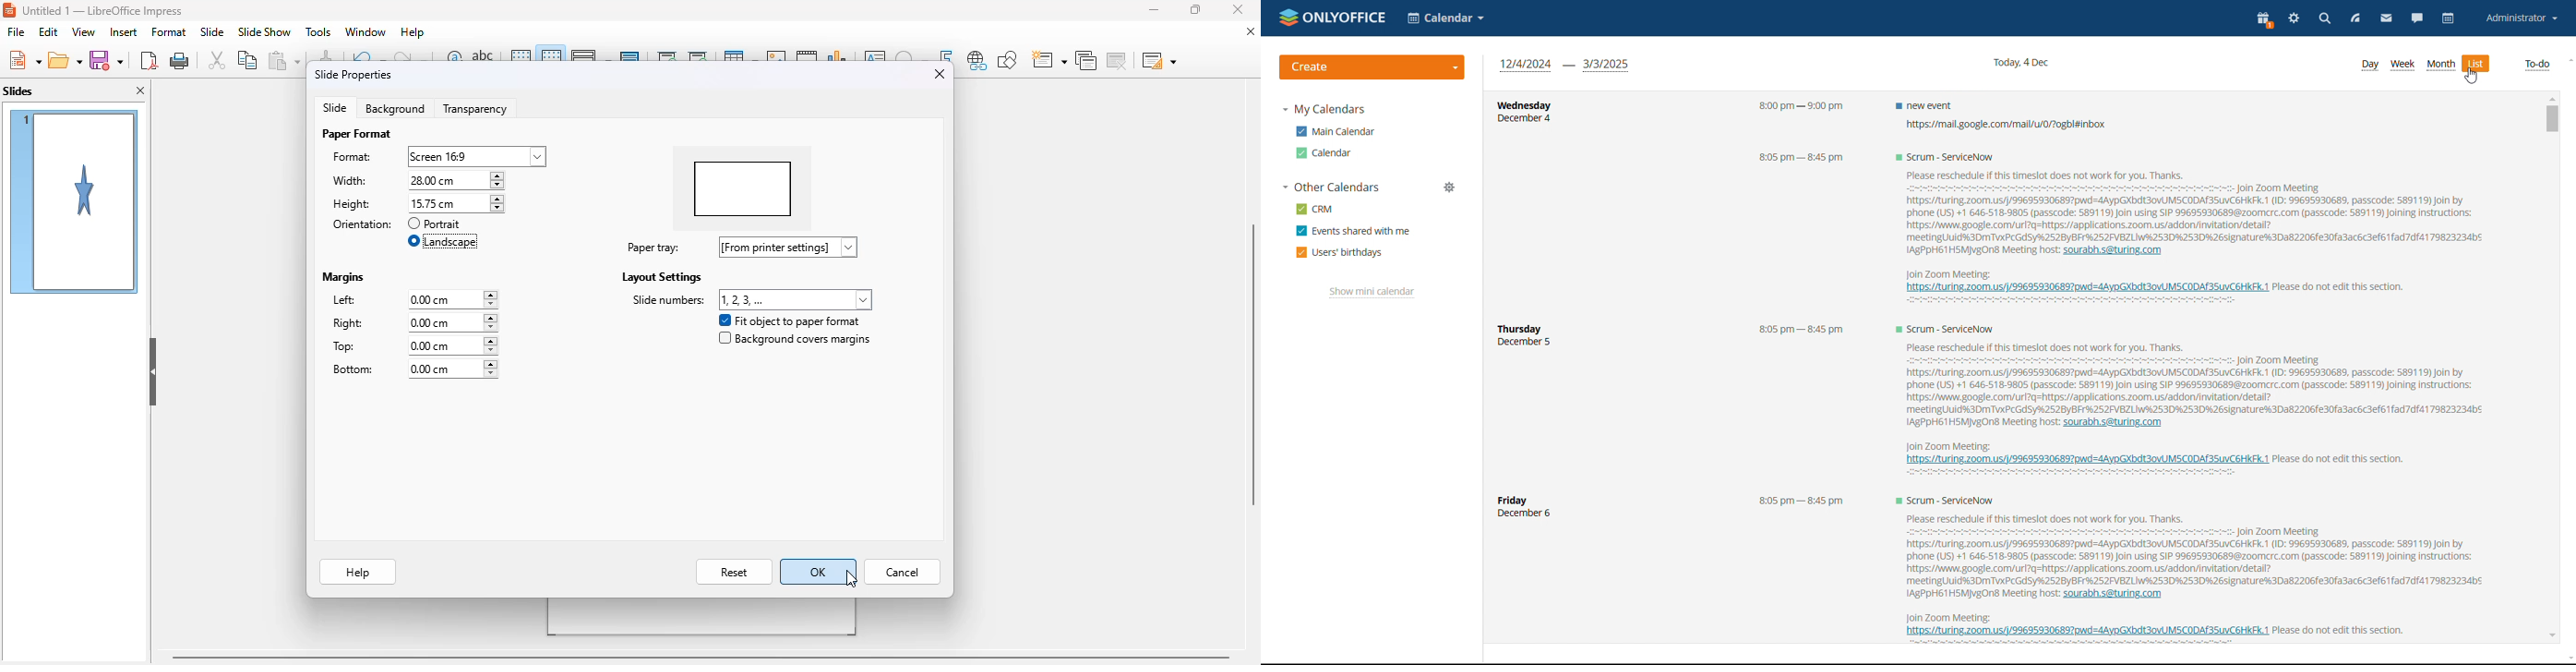 This screenshot has height=672, width=2576. I want to click on help, so click(413, 32).